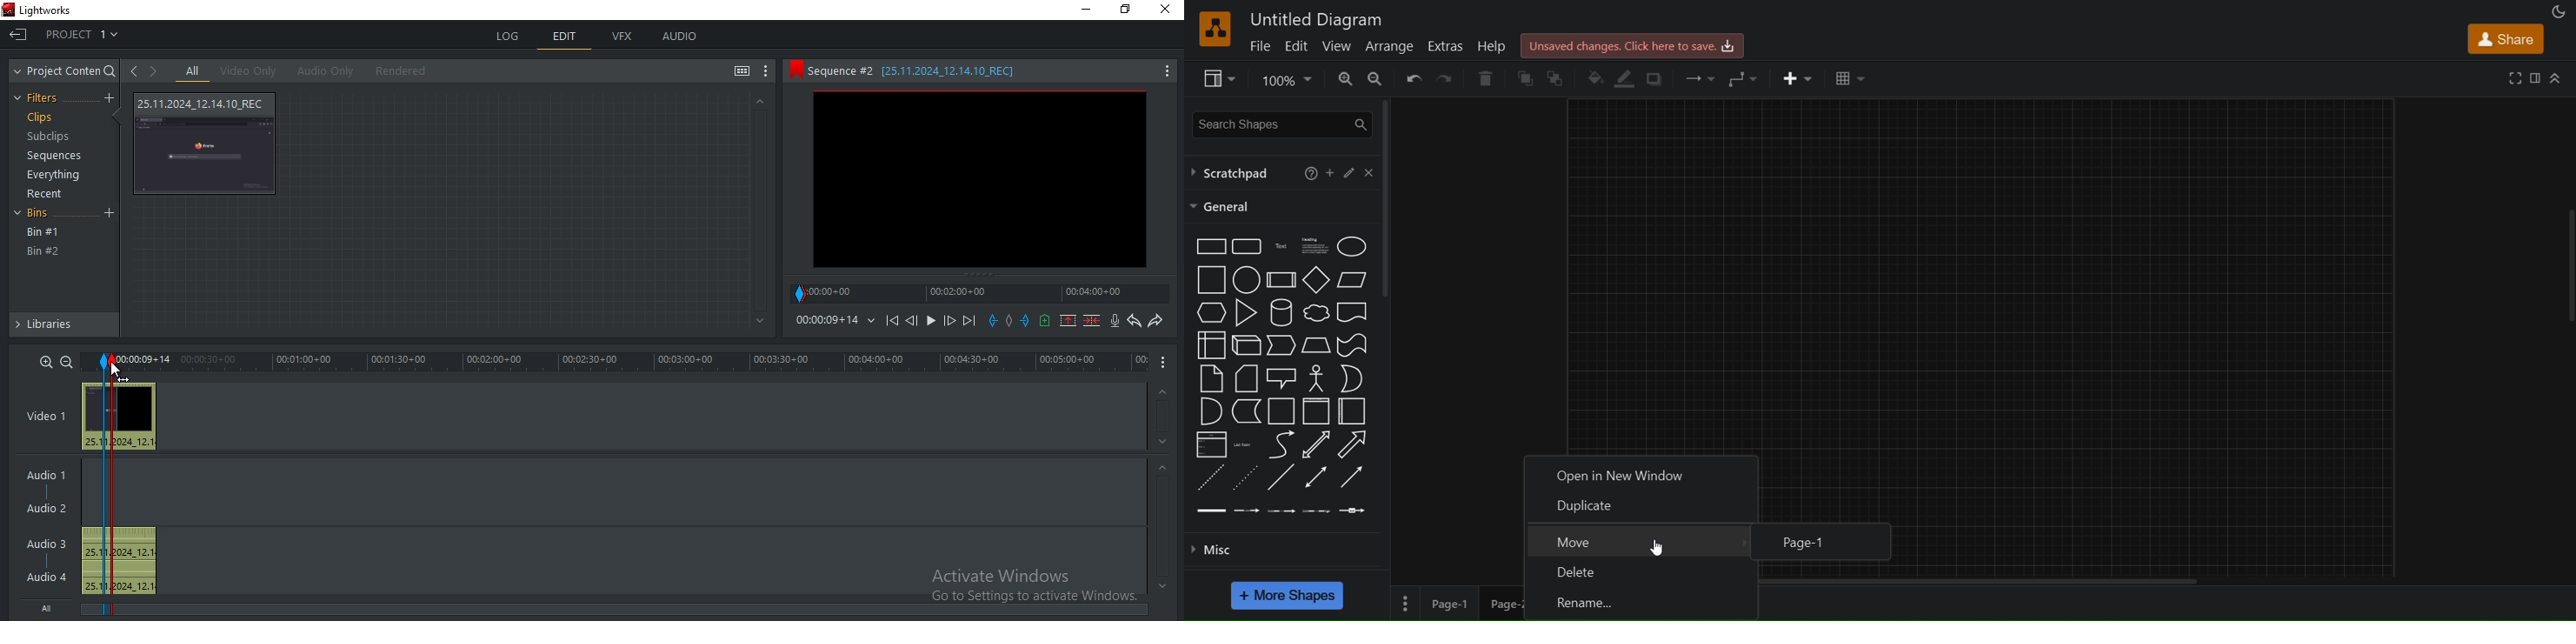  Describe the element at coordinates (1160, 586) in the screenshot. I see `Bottom` at that location.